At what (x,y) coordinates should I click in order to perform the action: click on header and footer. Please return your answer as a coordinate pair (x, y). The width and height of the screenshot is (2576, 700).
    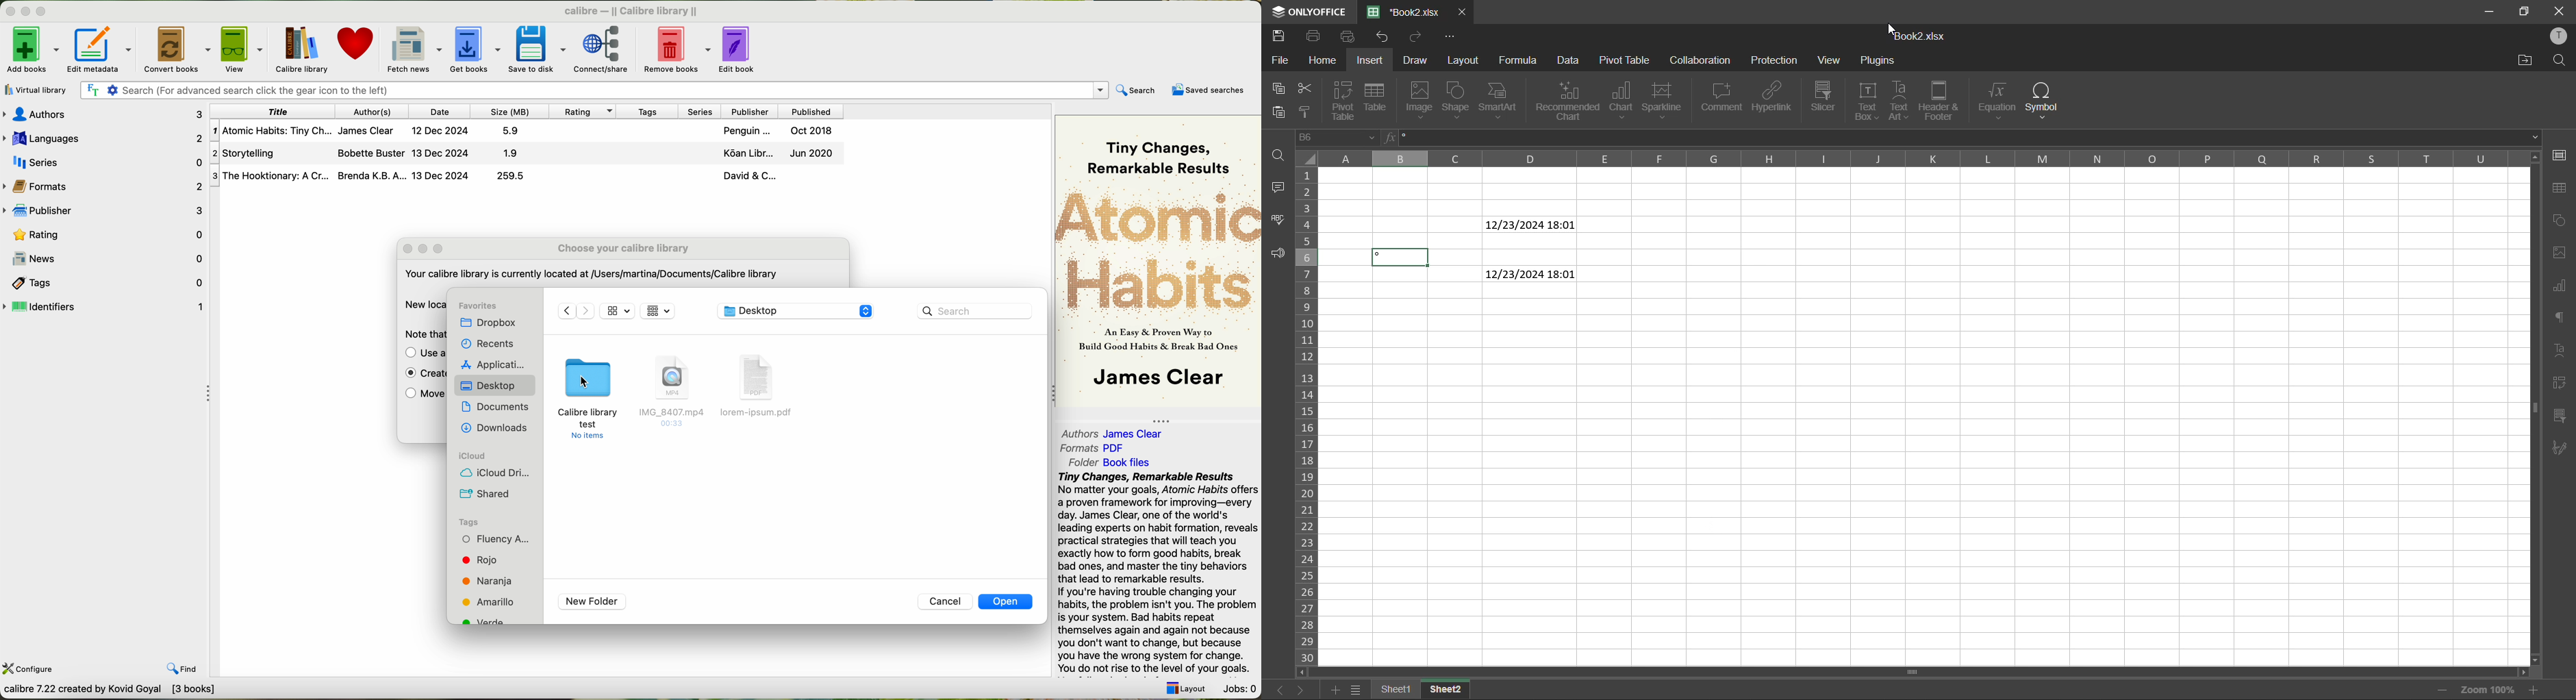
    Looking at the image, I should click on (1945, 101).